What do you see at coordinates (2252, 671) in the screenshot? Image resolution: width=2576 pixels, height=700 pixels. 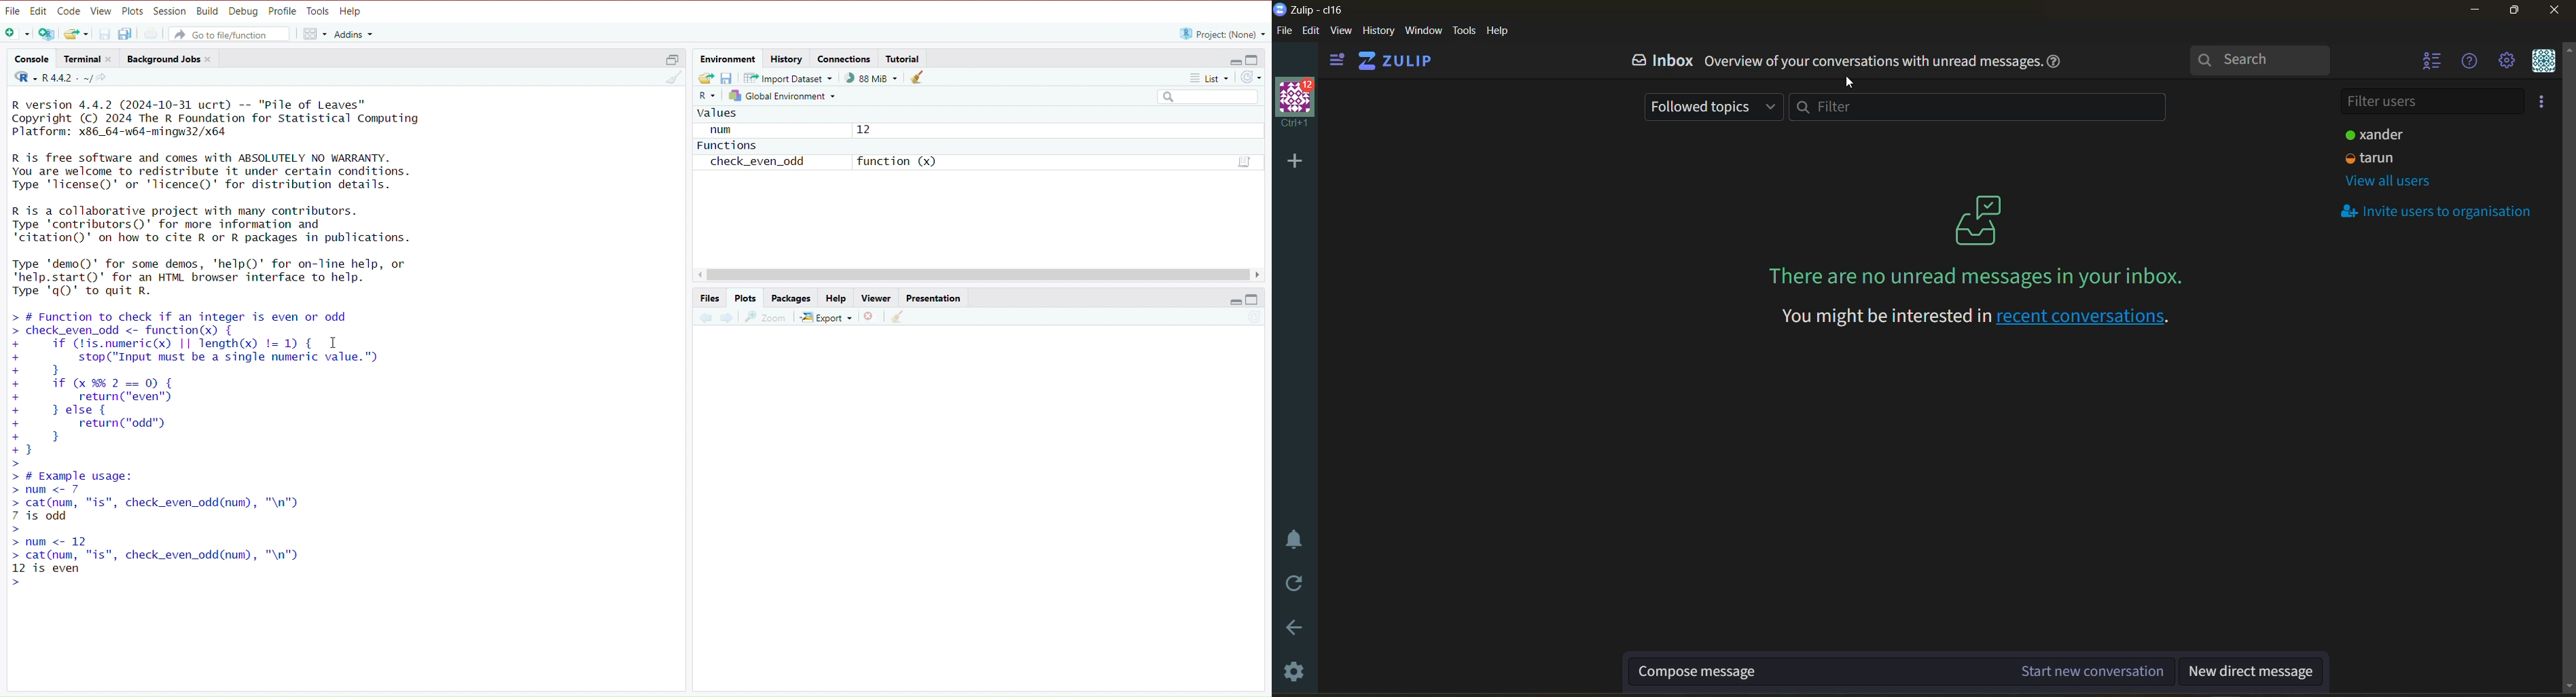 I see `new direct message` at bounding box center [2252, 671].